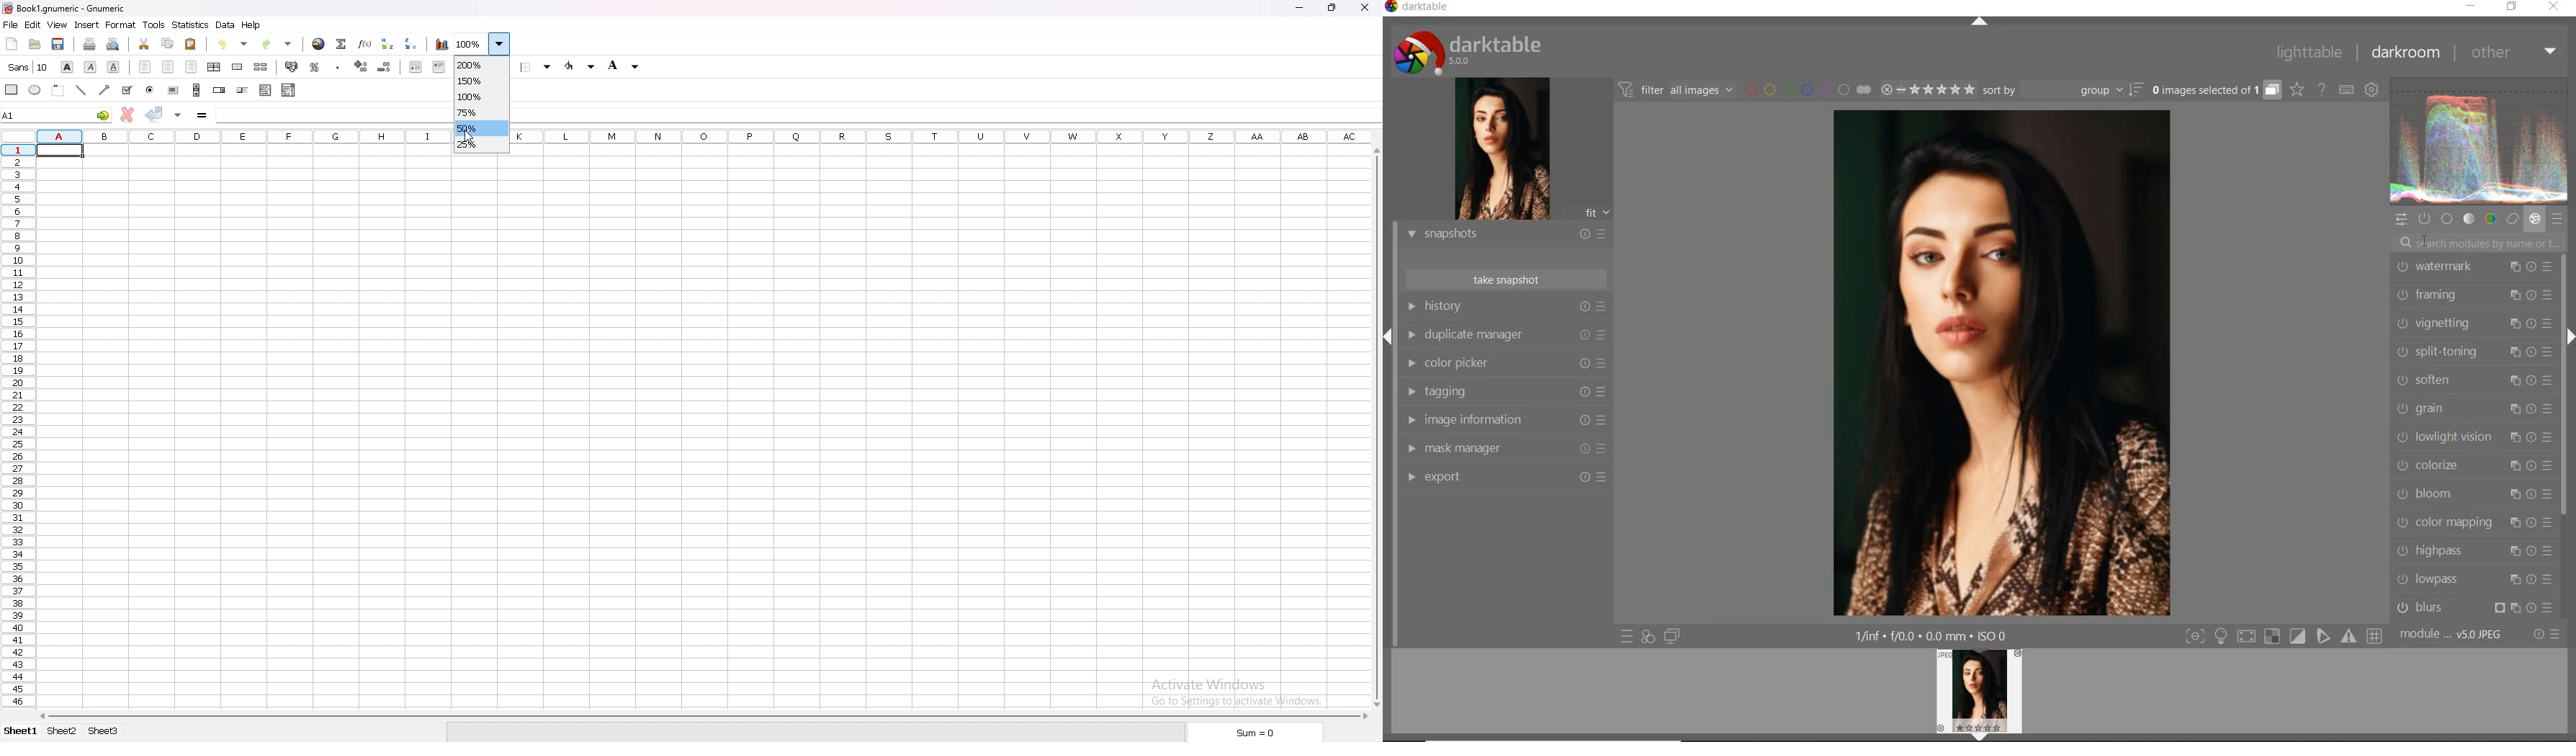  What do you see at coordinates (145, 43) in the screenshot?
I see `cut` at bounding box center [145, 43].